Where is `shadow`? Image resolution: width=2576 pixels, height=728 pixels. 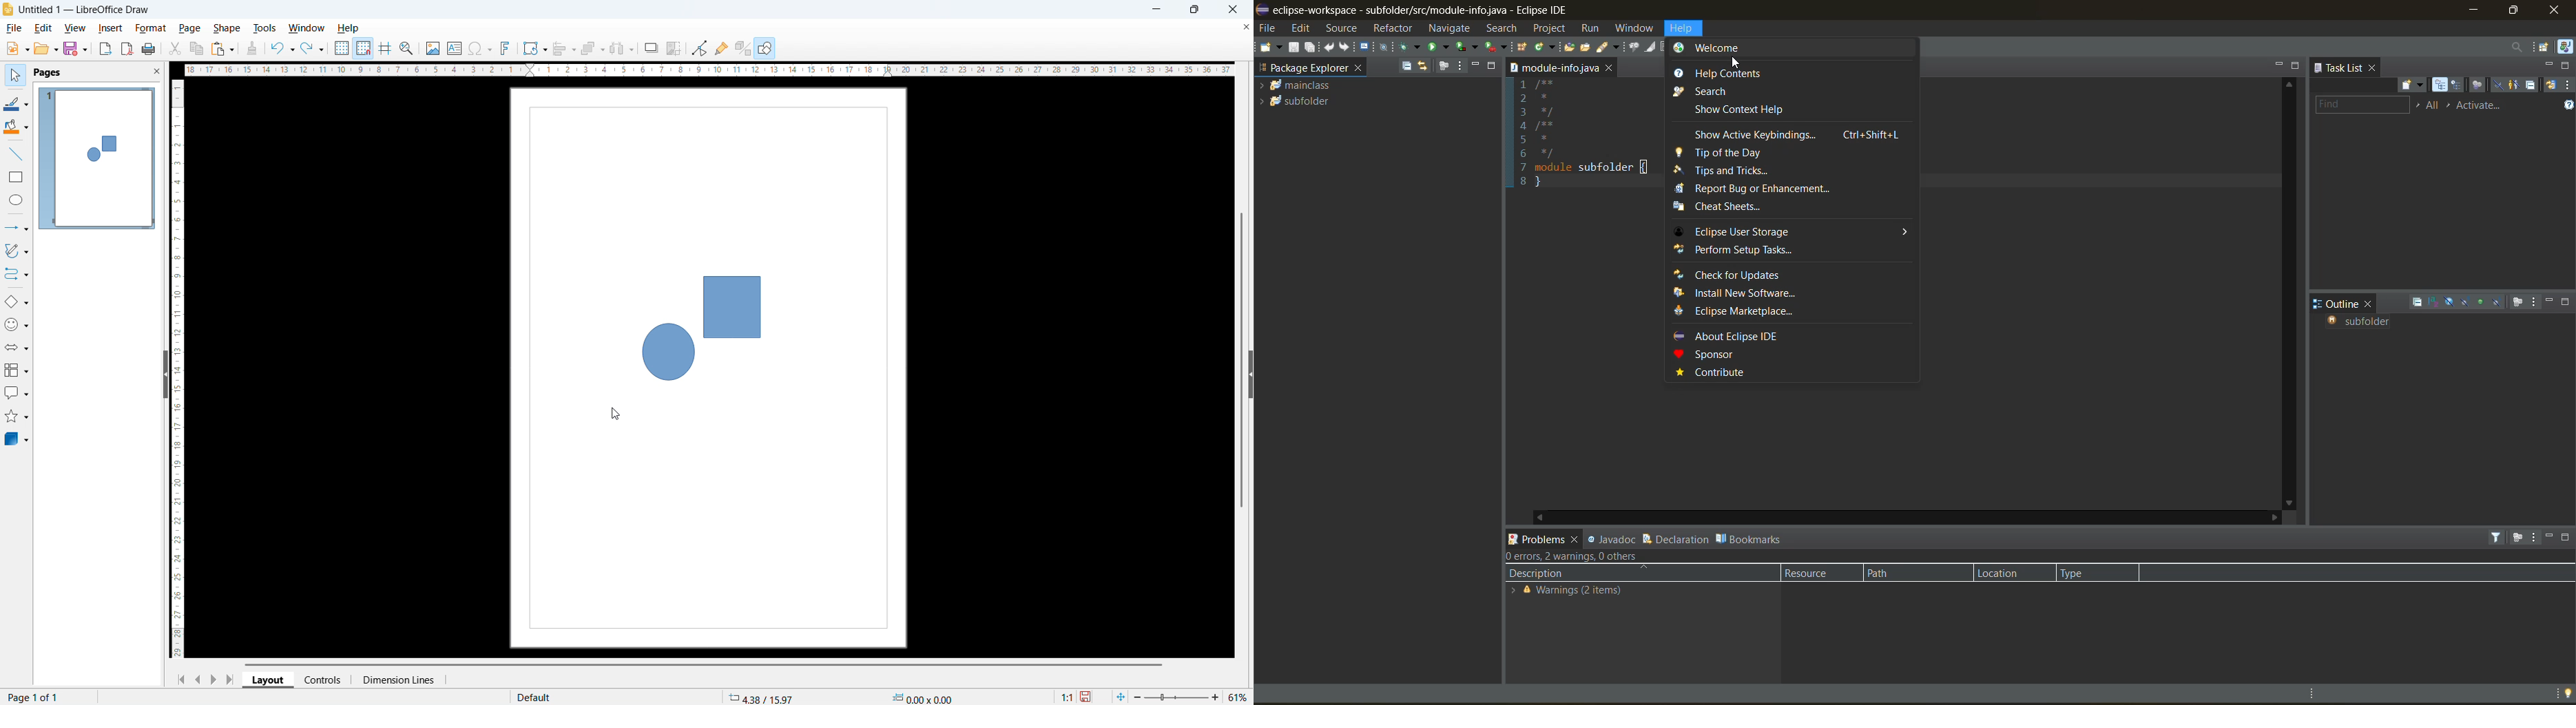 shadow is located at coordinates (652, 48).